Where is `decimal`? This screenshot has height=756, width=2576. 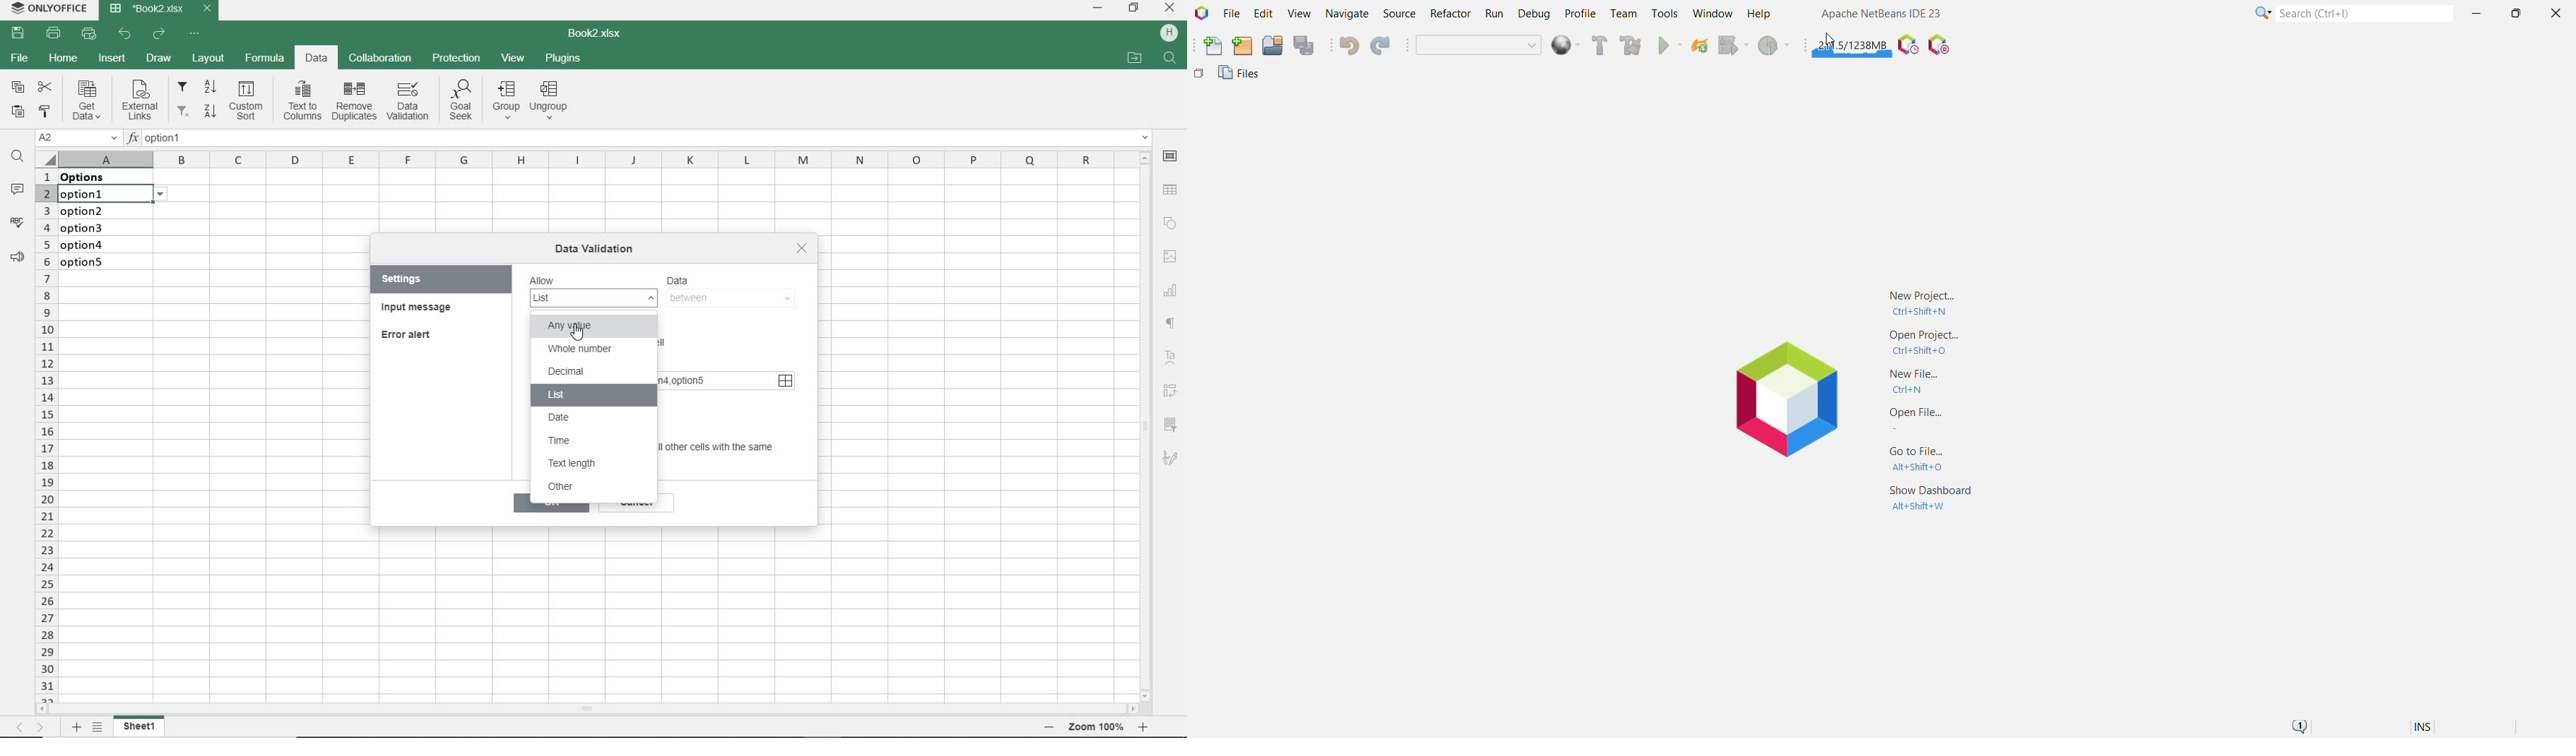 decimal is located at coordinates (568, 372).